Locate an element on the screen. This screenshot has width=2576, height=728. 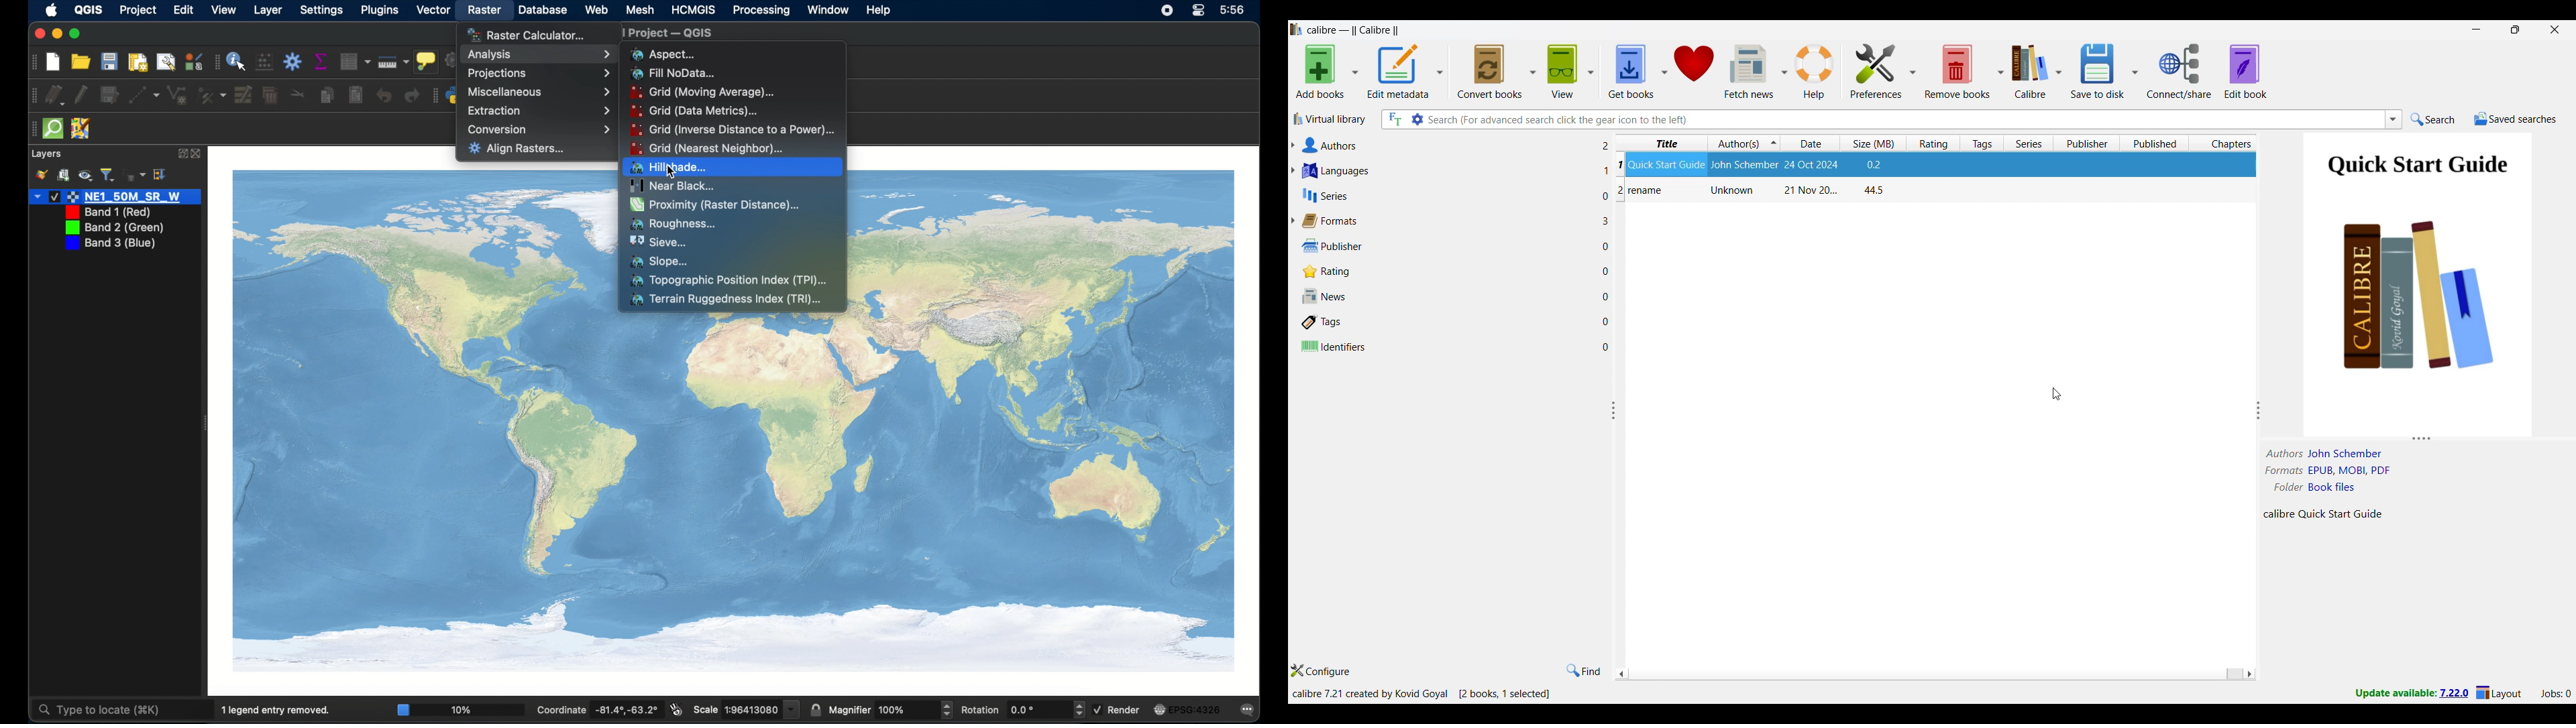
Saved searches is located at coordinates (2515, 119).